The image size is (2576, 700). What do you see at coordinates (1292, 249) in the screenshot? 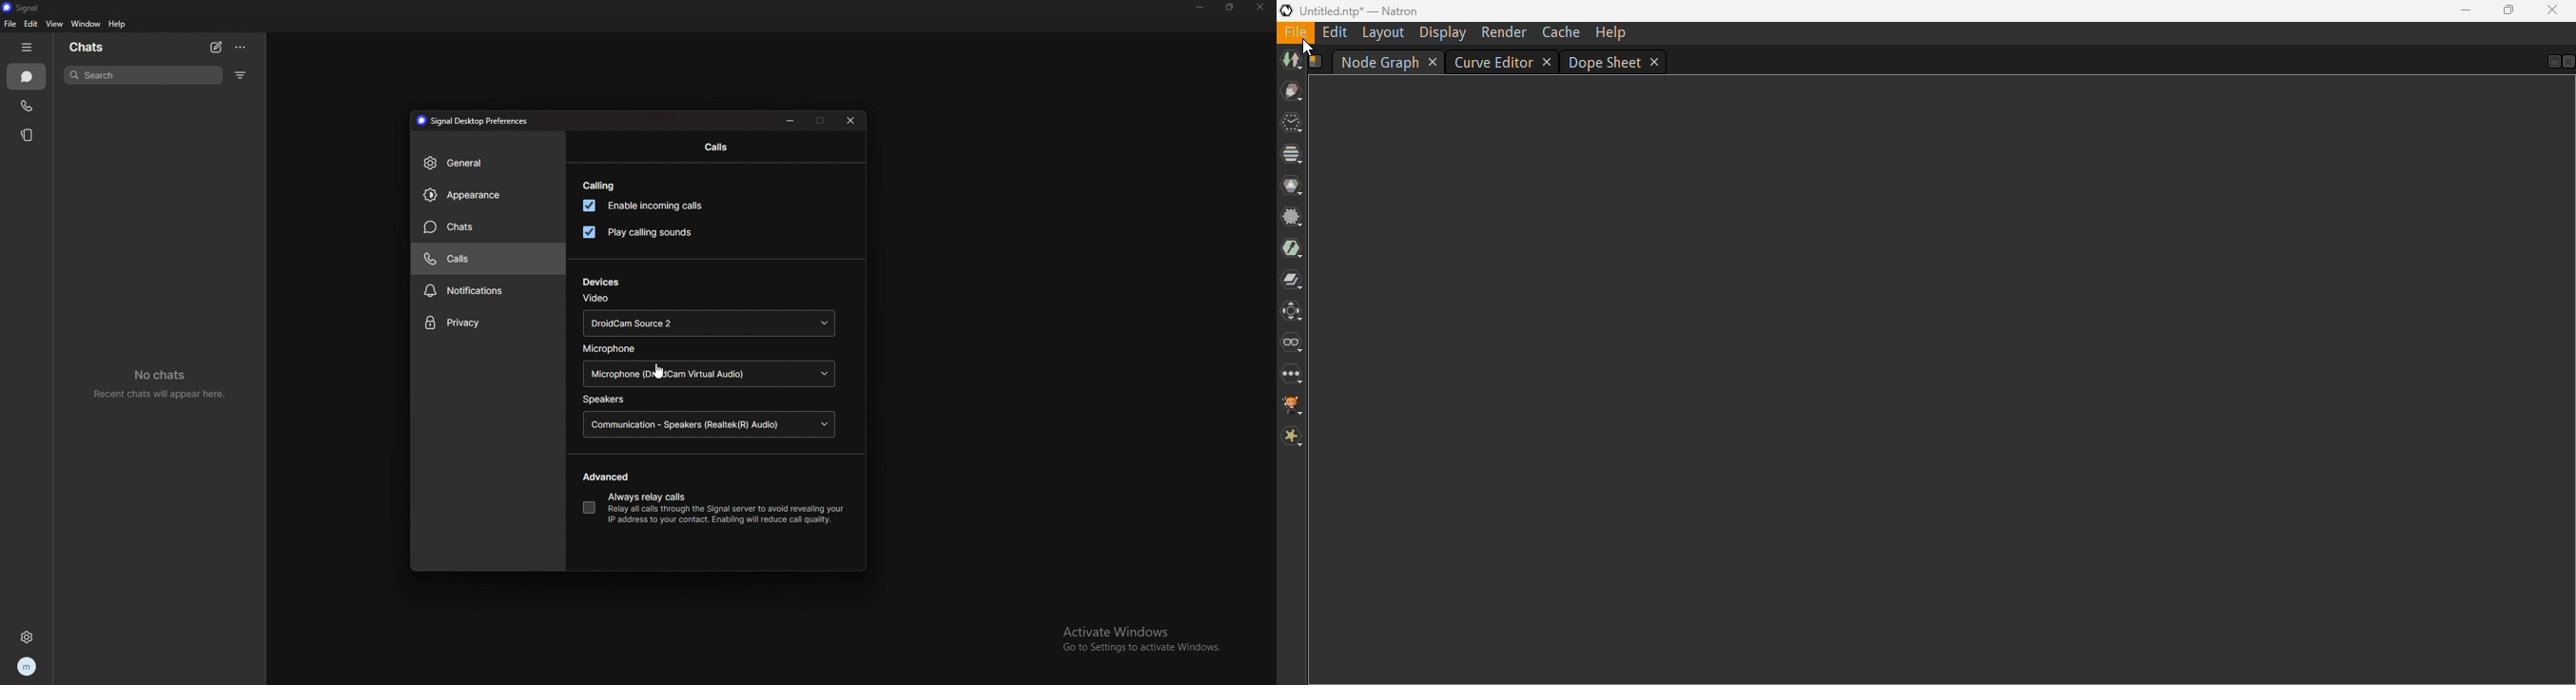
I see `keyer` at bounding box center [1292, 249].